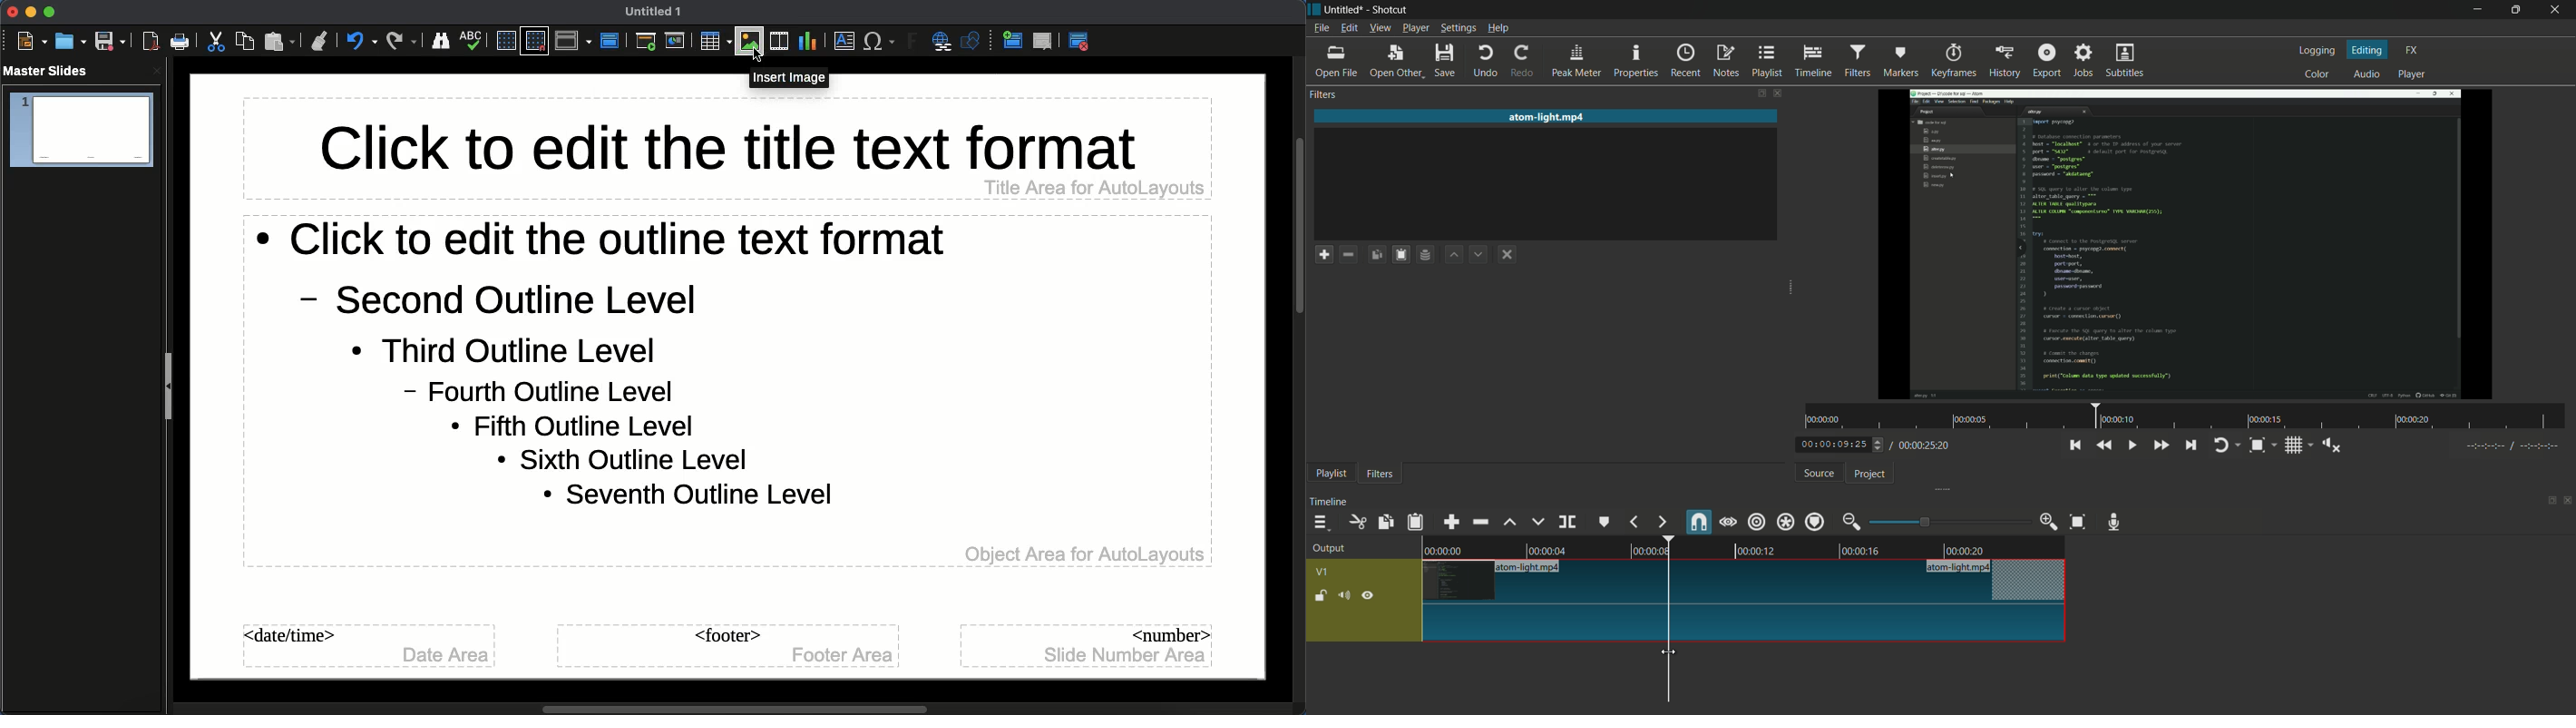 Image resolution: width=2576 pixels, height=728 pixels. Describe the element at coordinates (649, 11) in the screenshot. I see `Name` at that location.